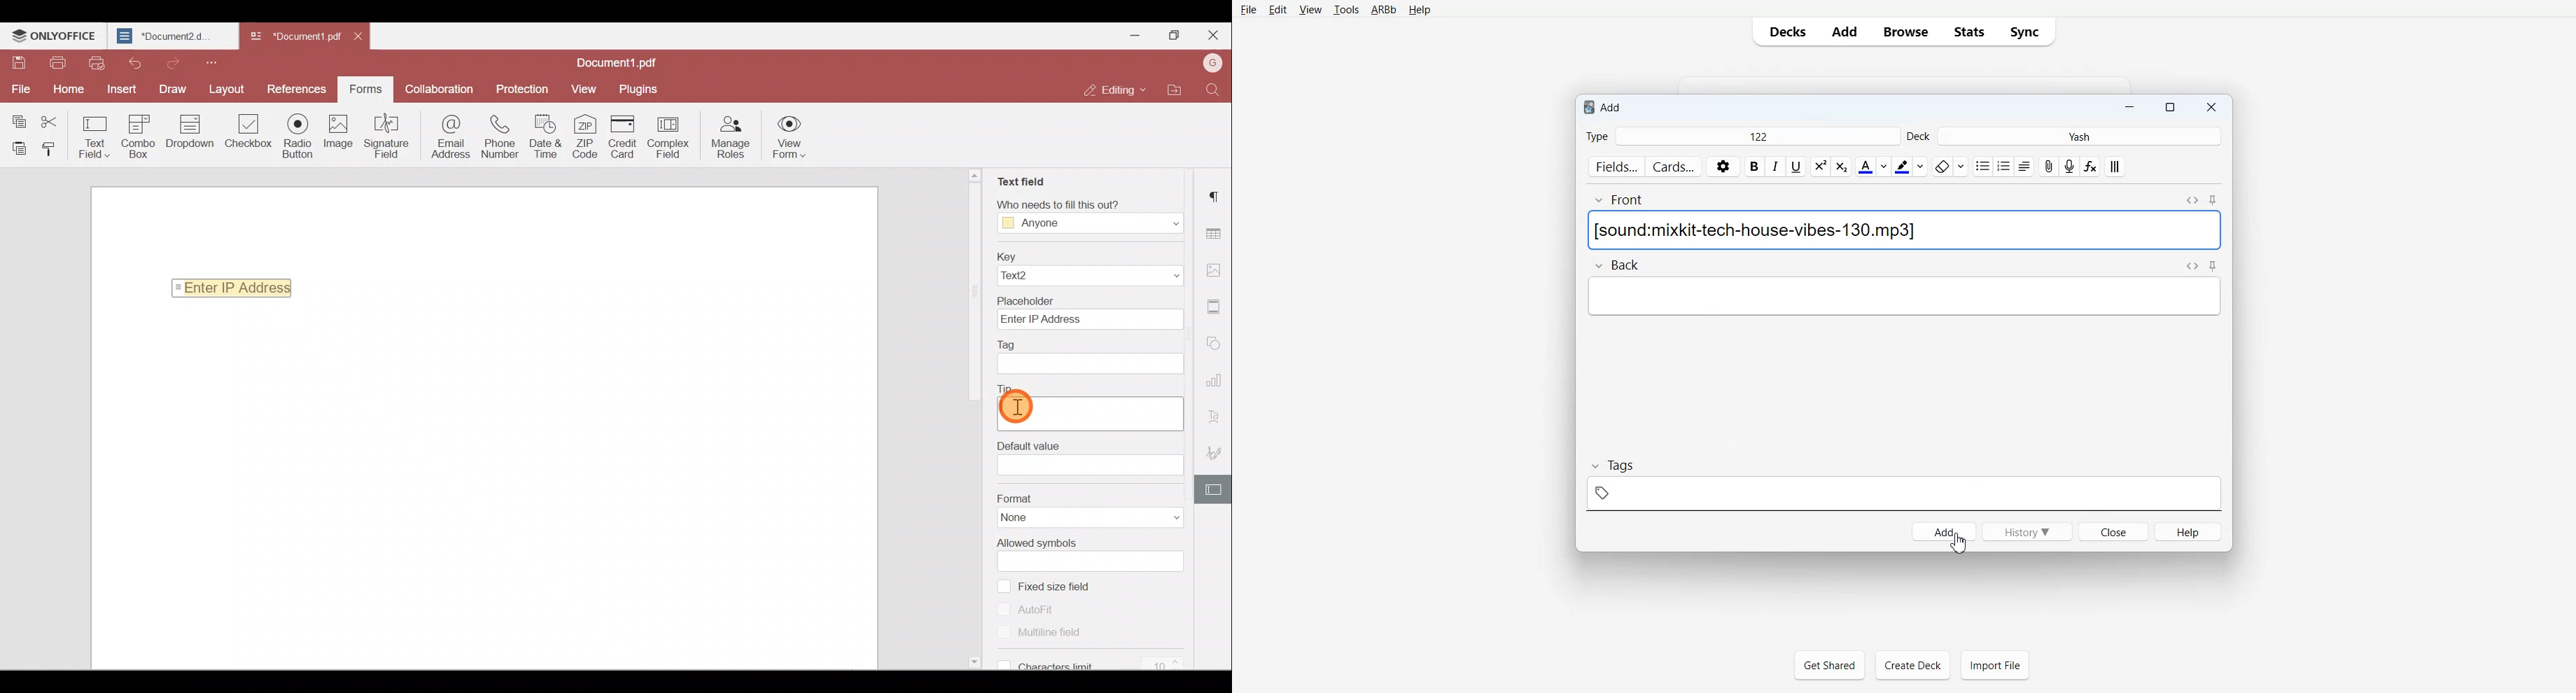 The image size is (2576, 700). Describe the element at coordinates (1039, 543) in the screenshot. I see `Allowed symbols` at that location.